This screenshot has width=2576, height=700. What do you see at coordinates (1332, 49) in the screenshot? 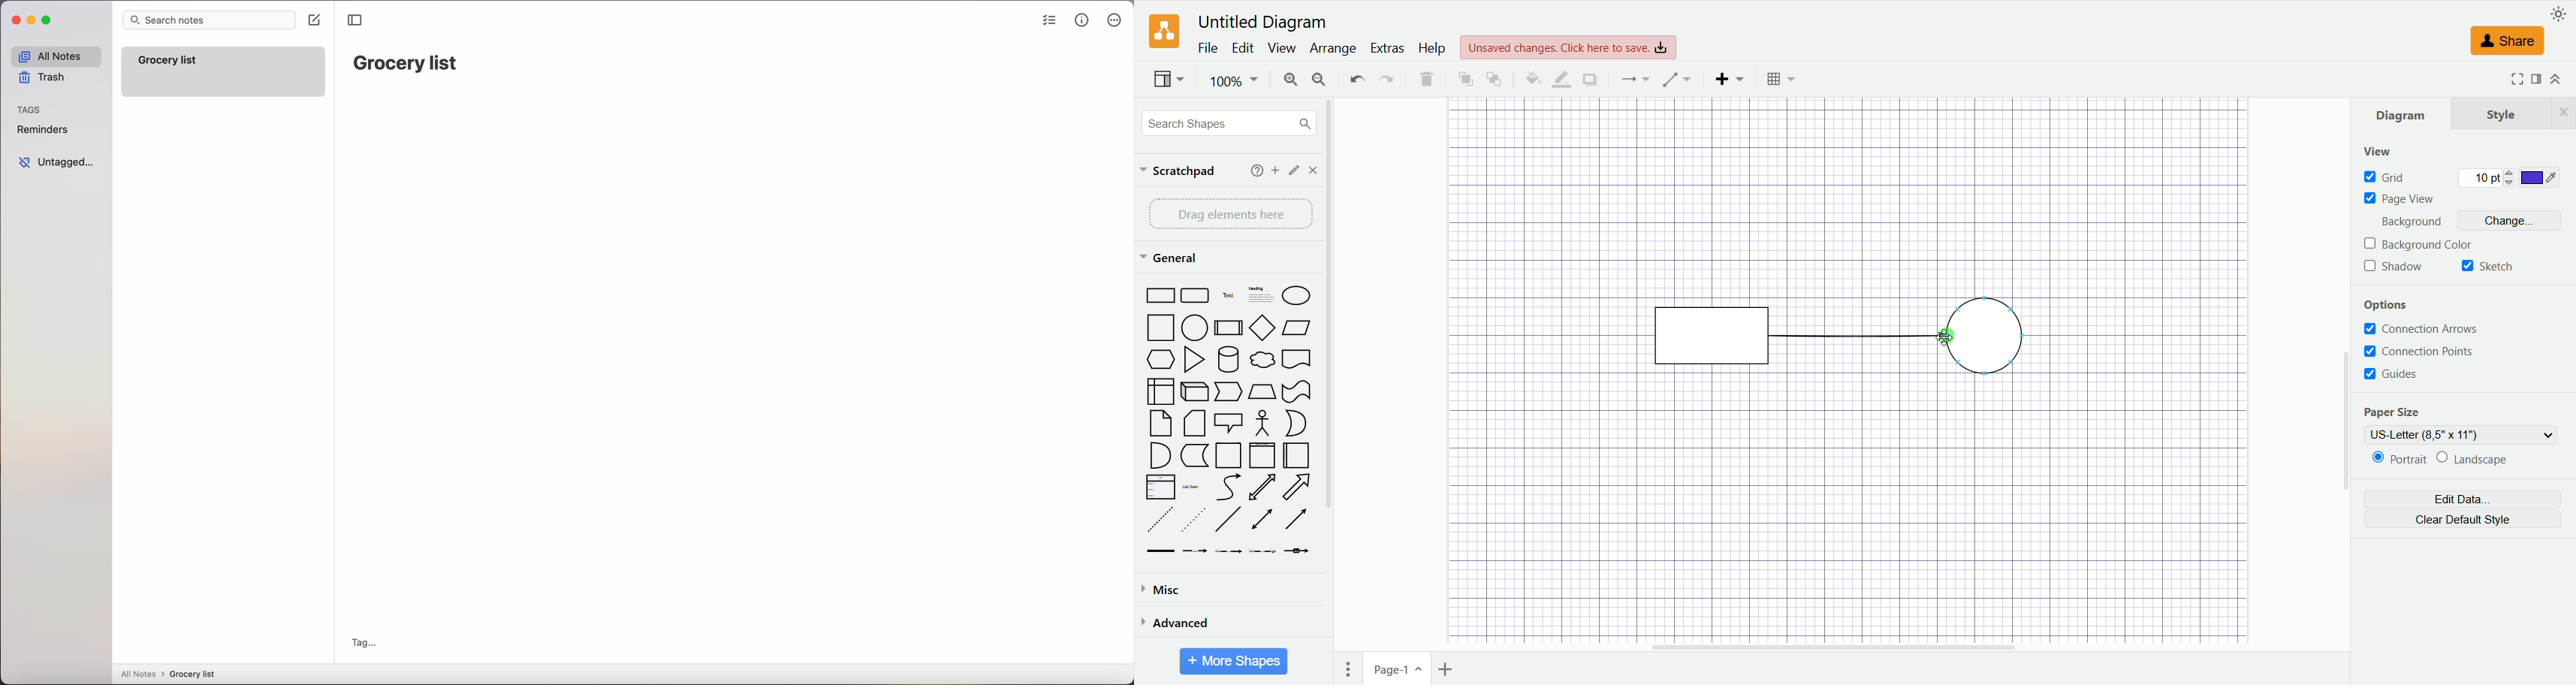
I see `arrange` at bounding box center [1332, 49].